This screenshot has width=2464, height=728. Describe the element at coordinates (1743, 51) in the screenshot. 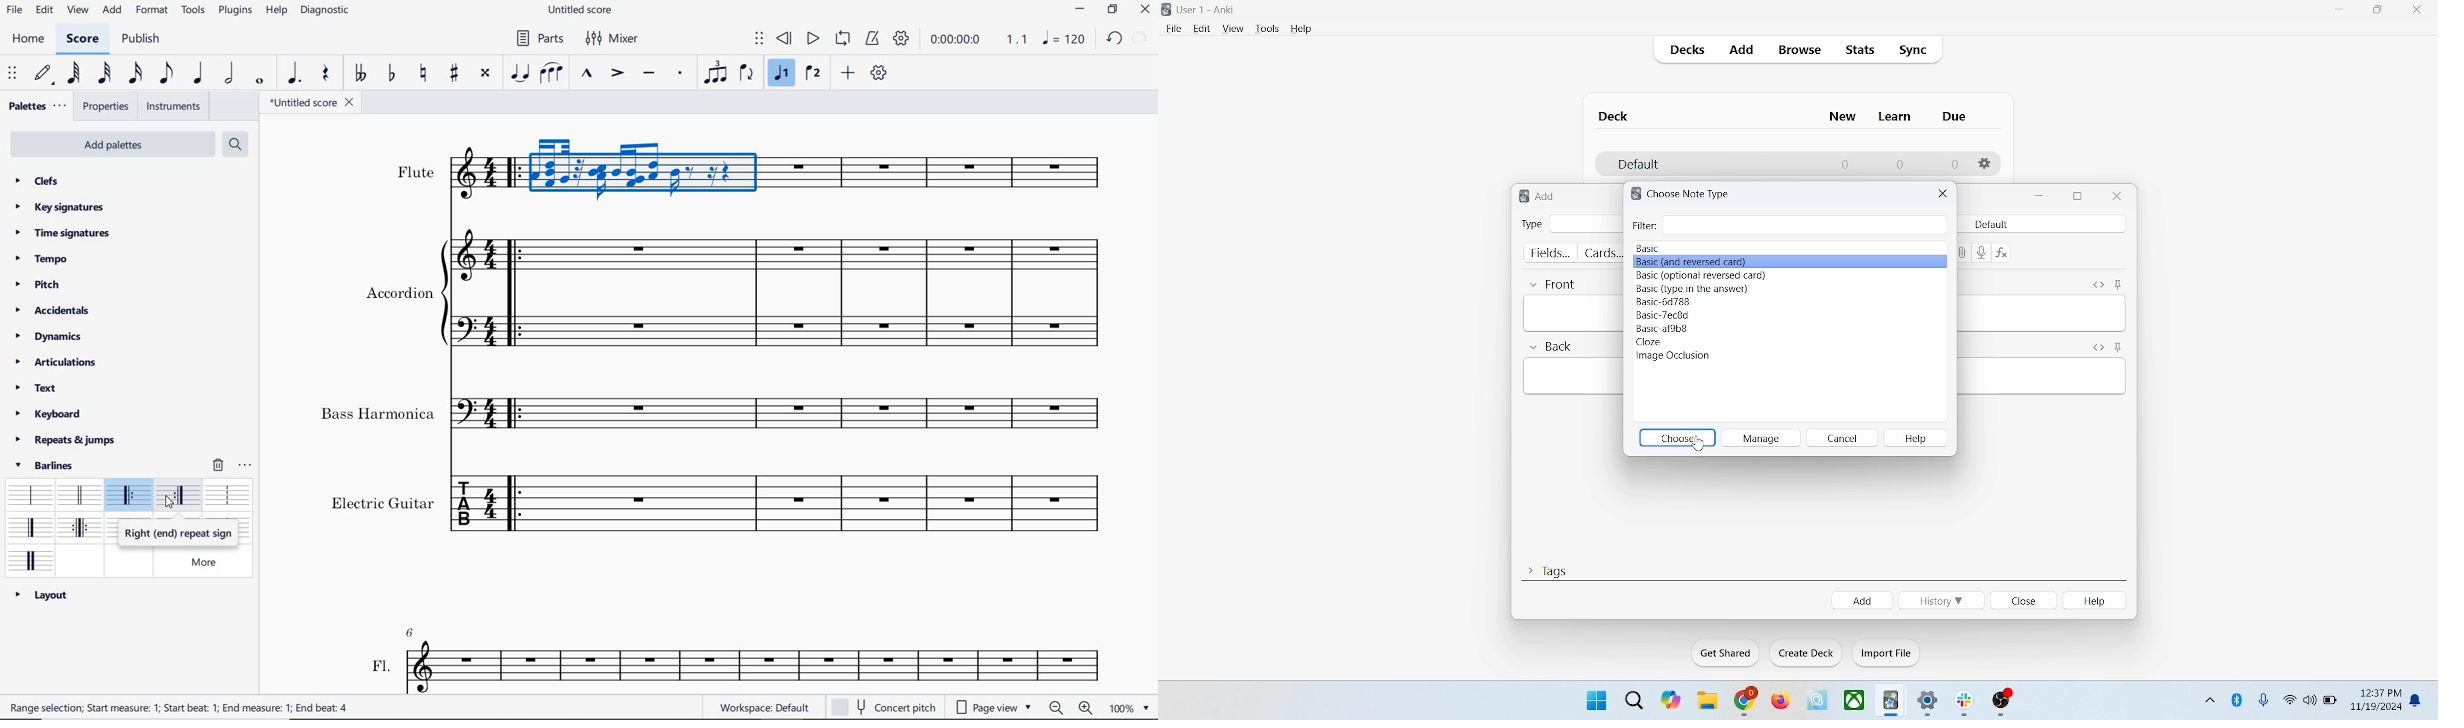

I see `add` at that location.